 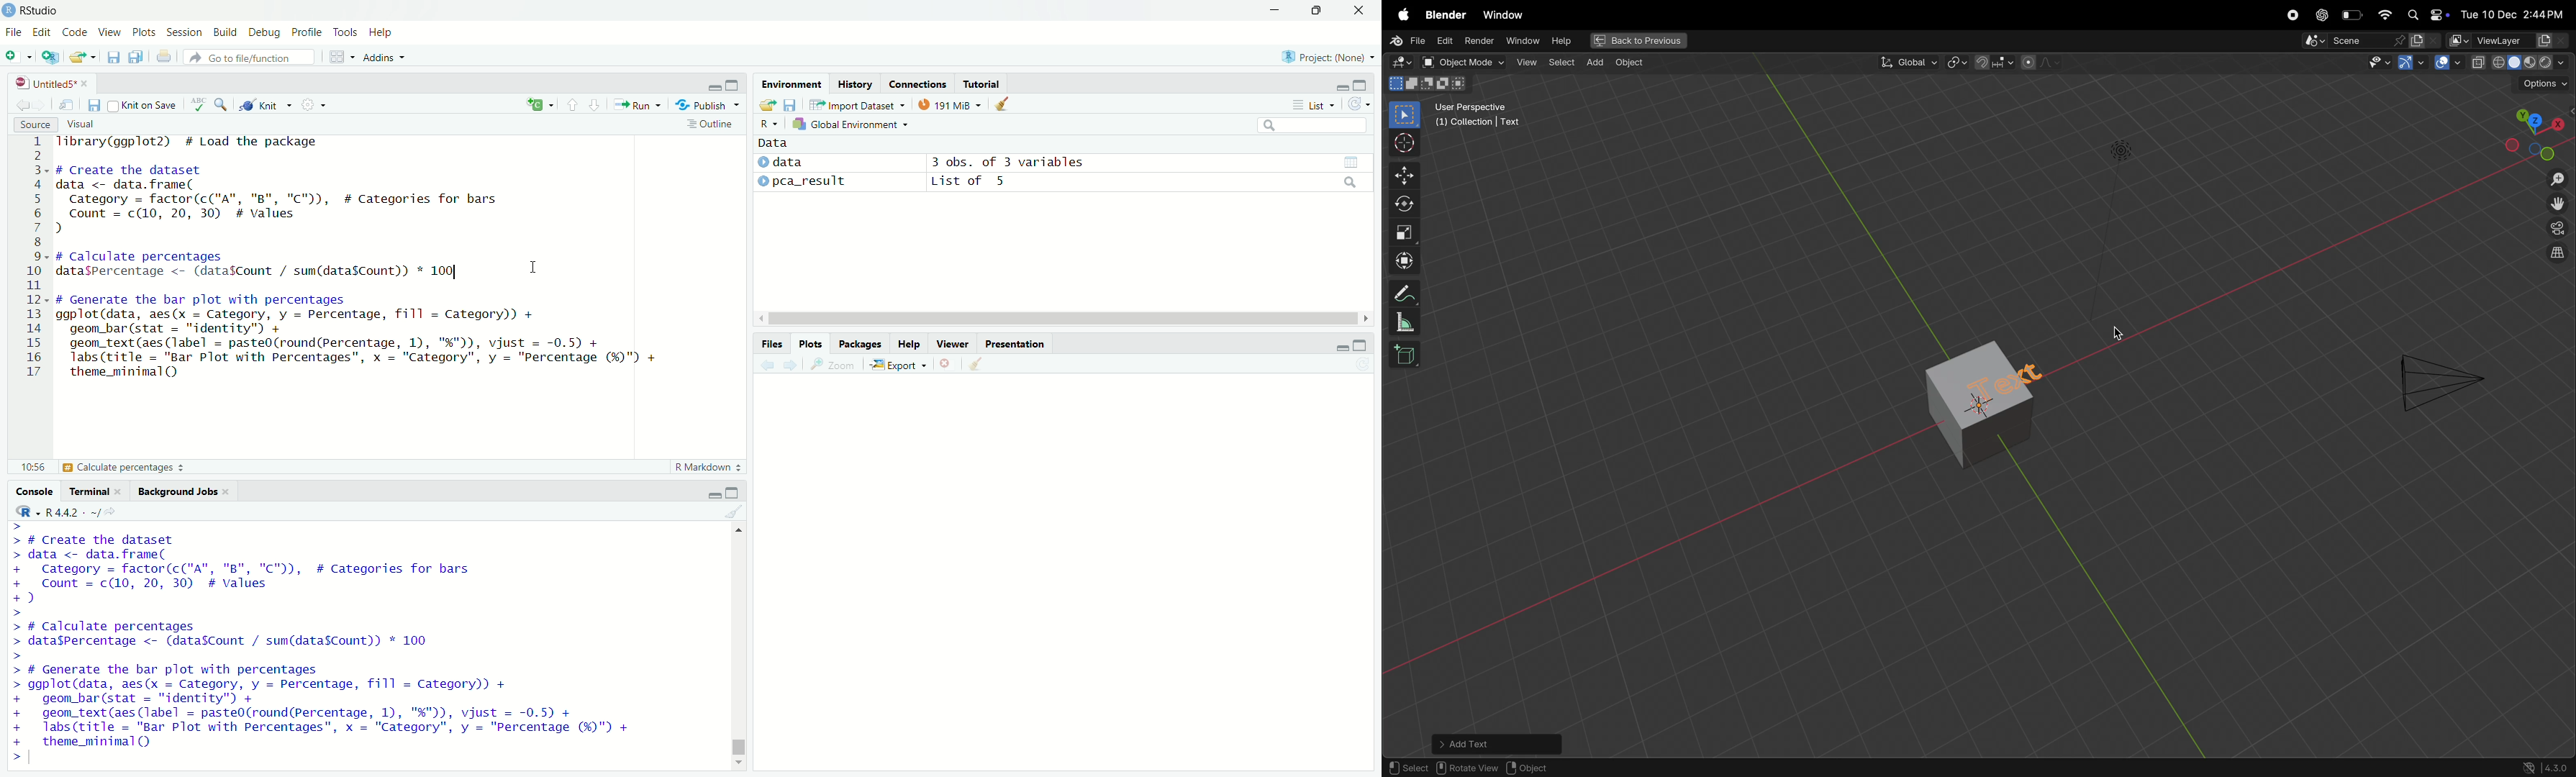 I want to click on Object, so click(x=1632, y=63).